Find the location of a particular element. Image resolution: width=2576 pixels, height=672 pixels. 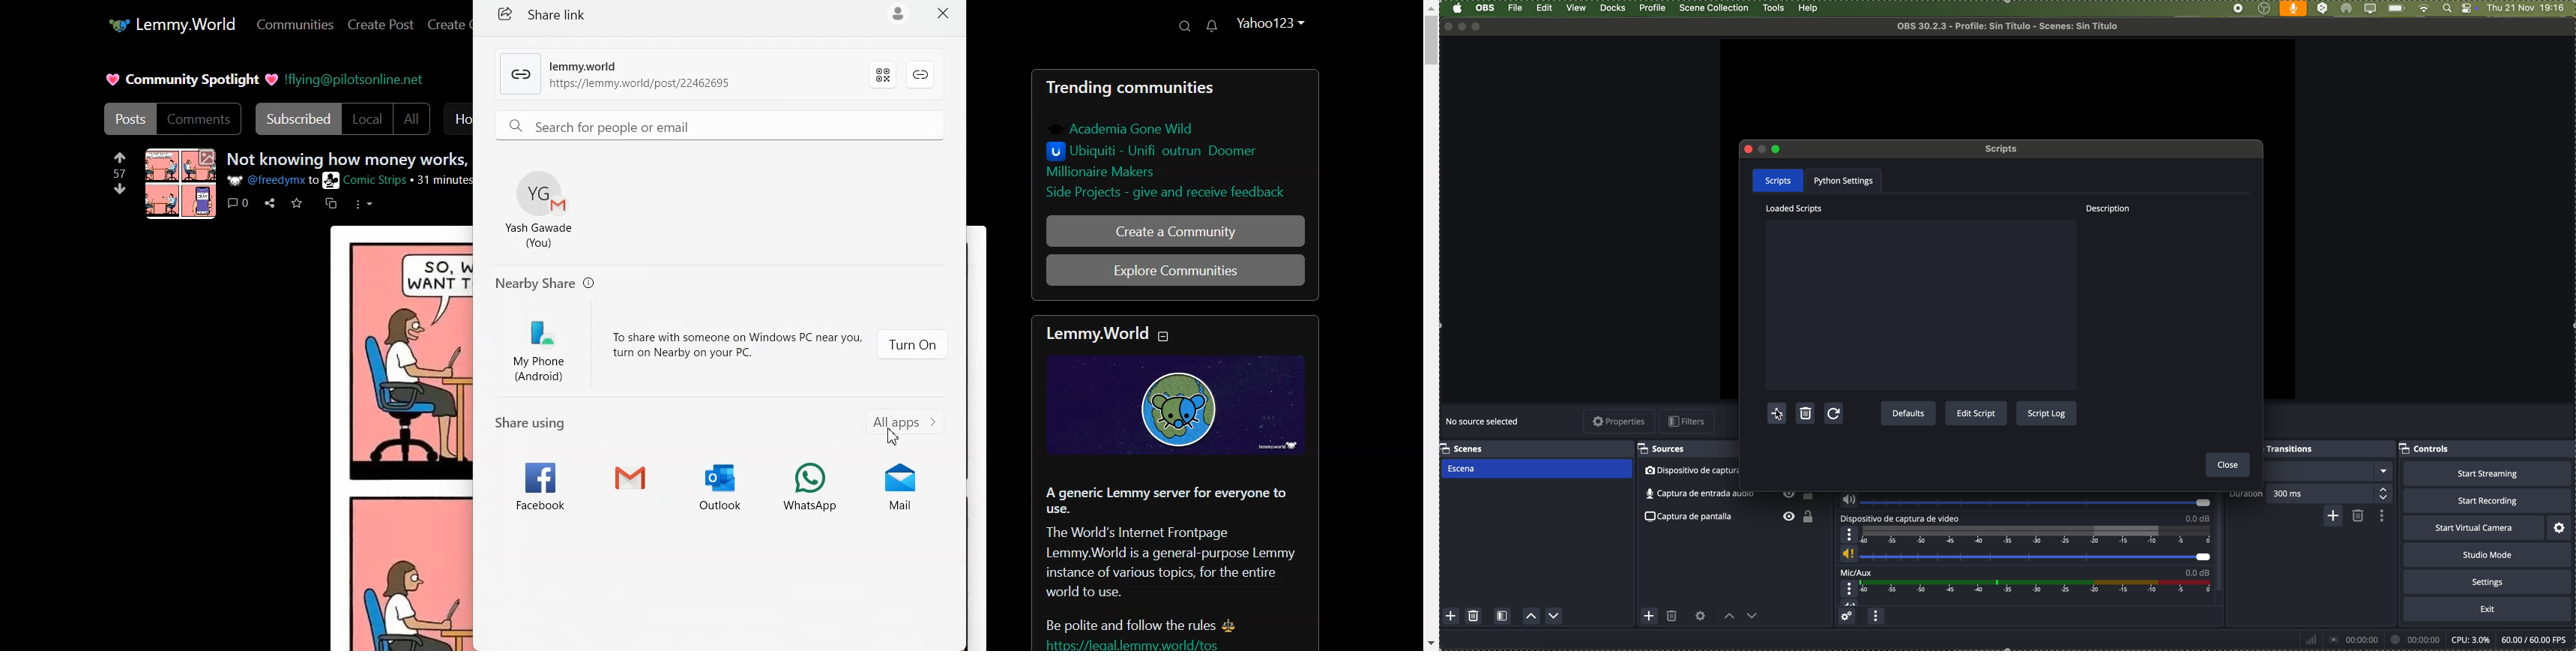

WhatsApp is located at coordinates (813, 483).